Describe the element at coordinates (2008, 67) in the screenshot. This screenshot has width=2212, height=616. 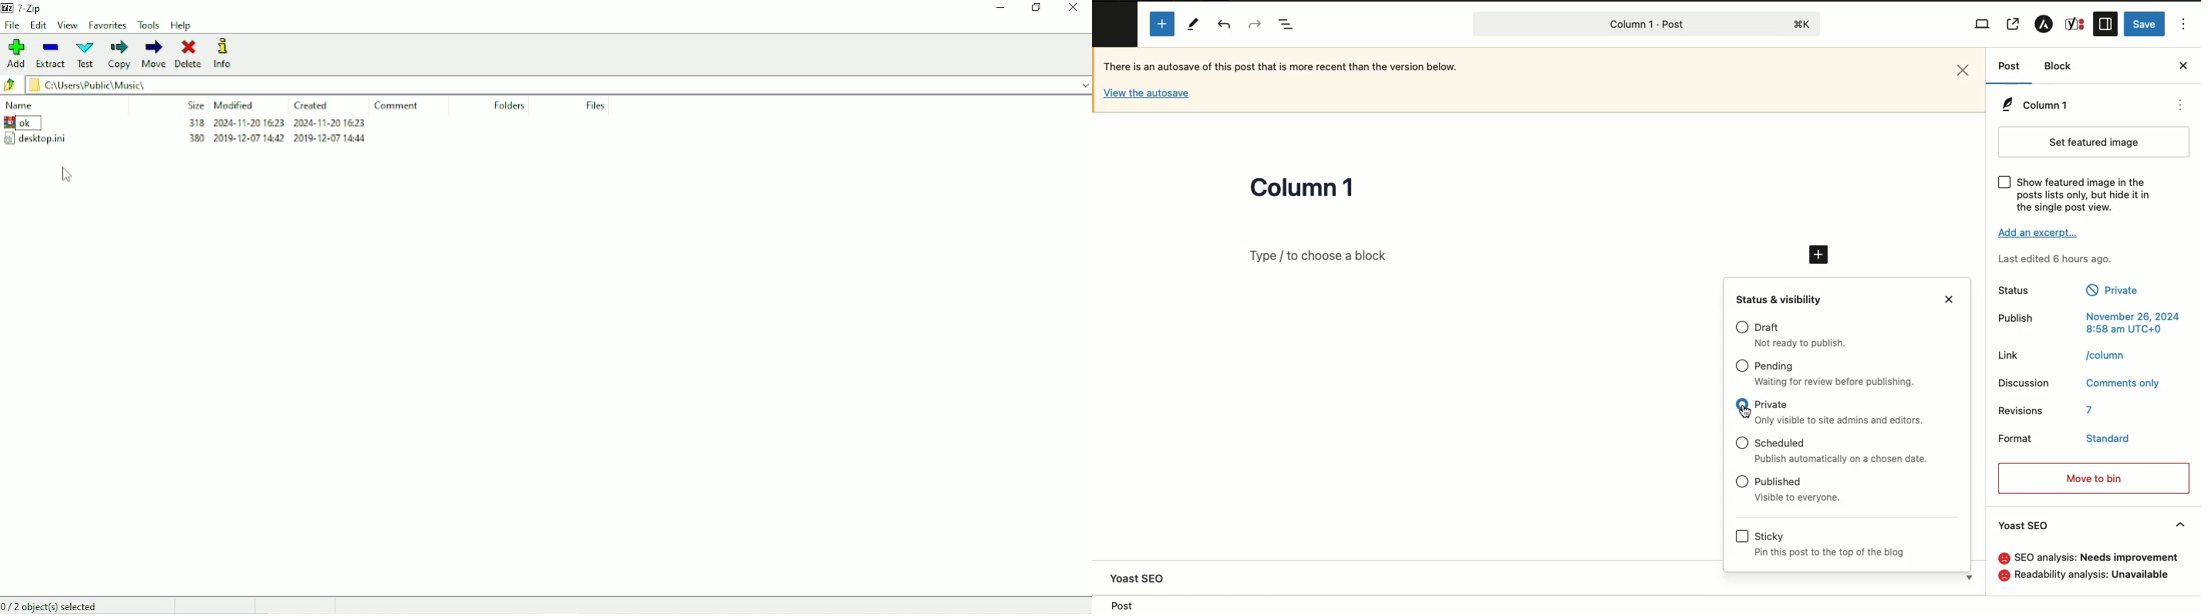
I see `Post` at that location.